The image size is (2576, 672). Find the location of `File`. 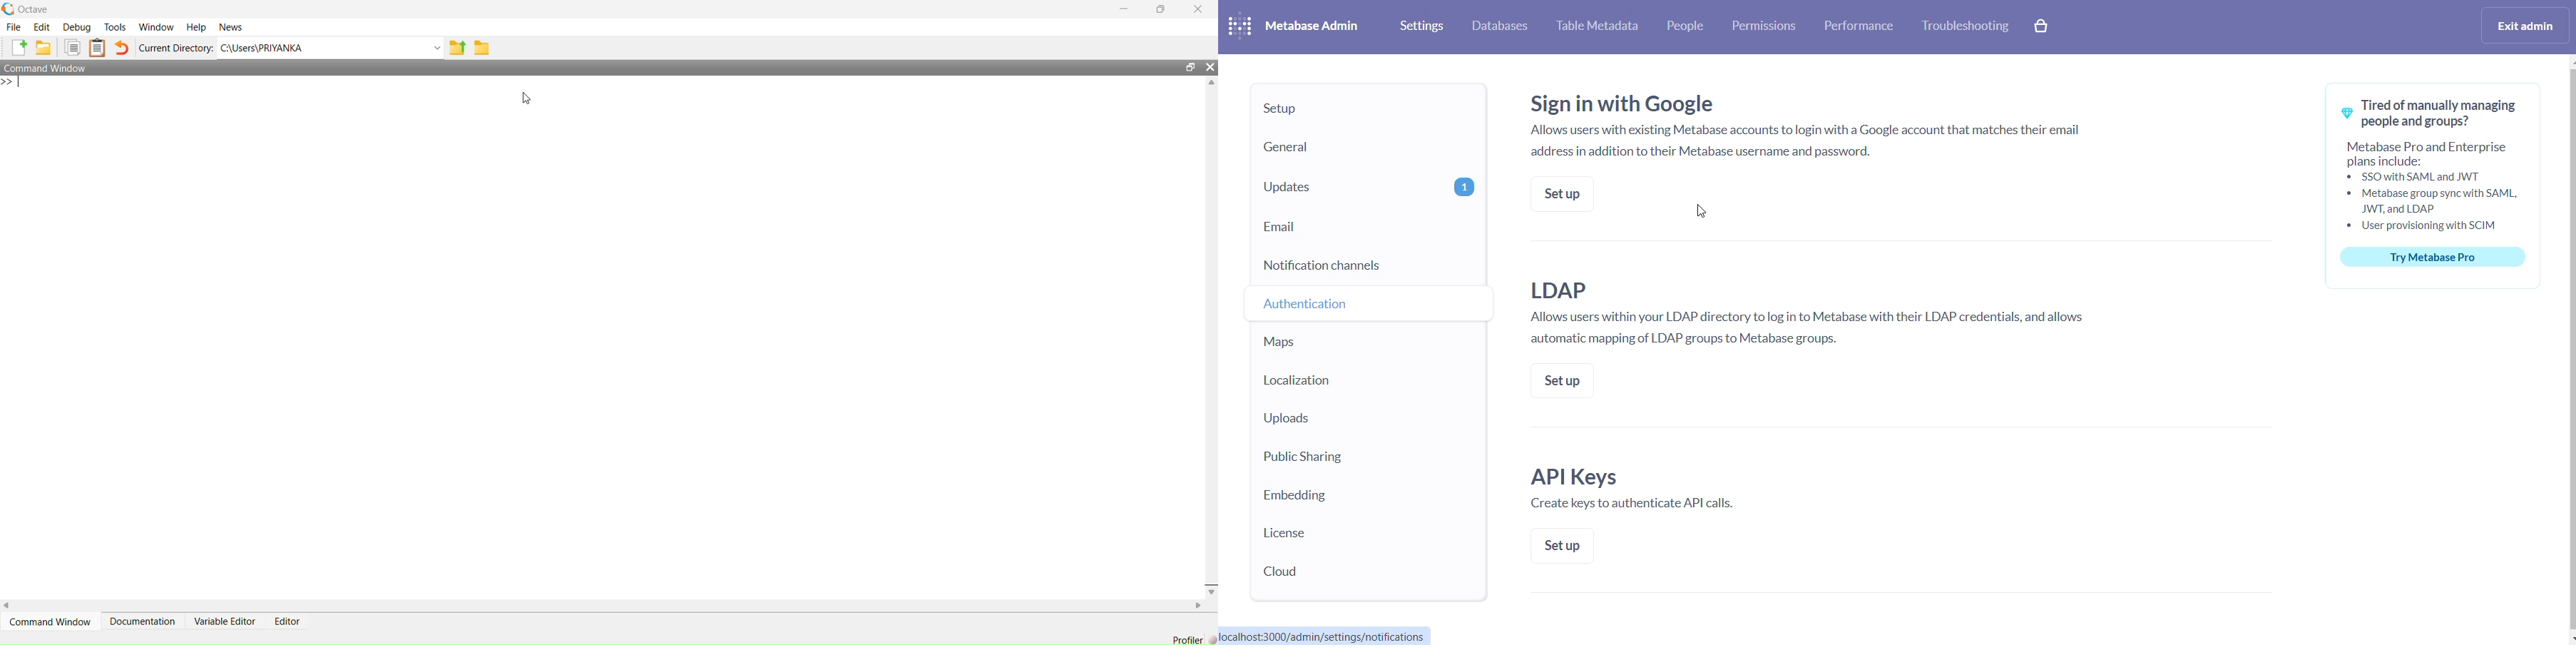

File is located at coordinates (11, 26).